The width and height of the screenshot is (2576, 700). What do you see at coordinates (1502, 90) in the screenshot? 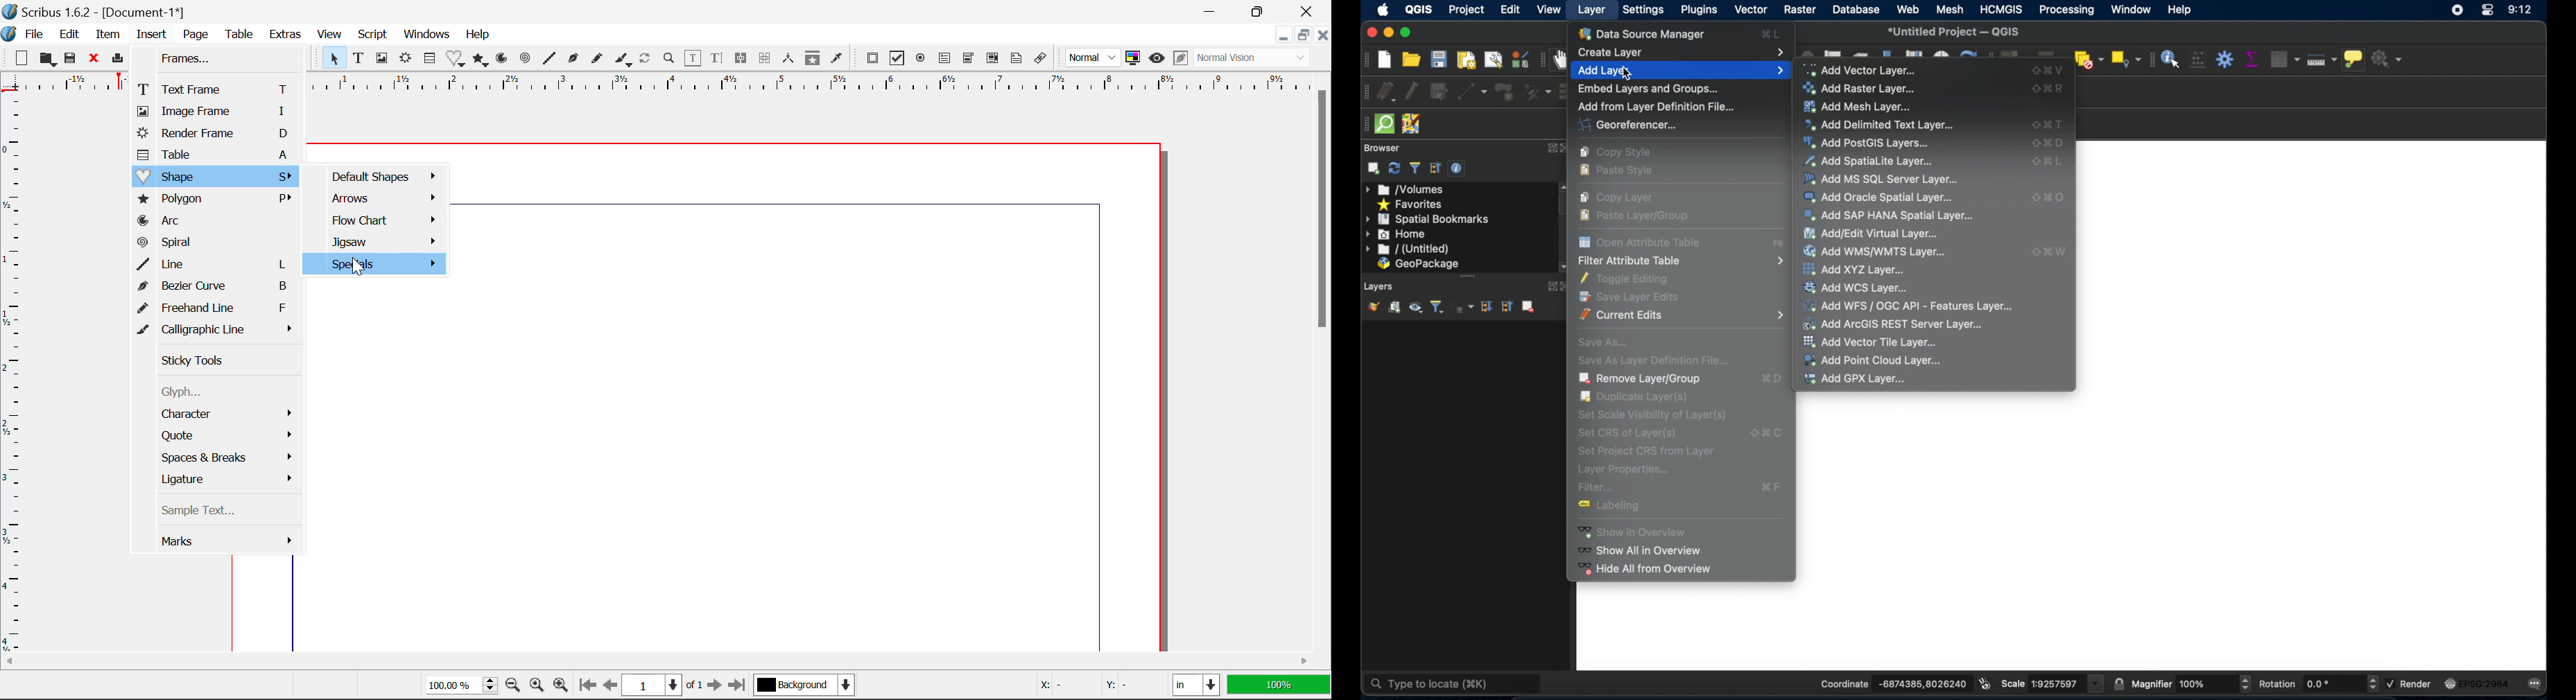
I see `add polygon feature` at bounding box center [1502, 90].